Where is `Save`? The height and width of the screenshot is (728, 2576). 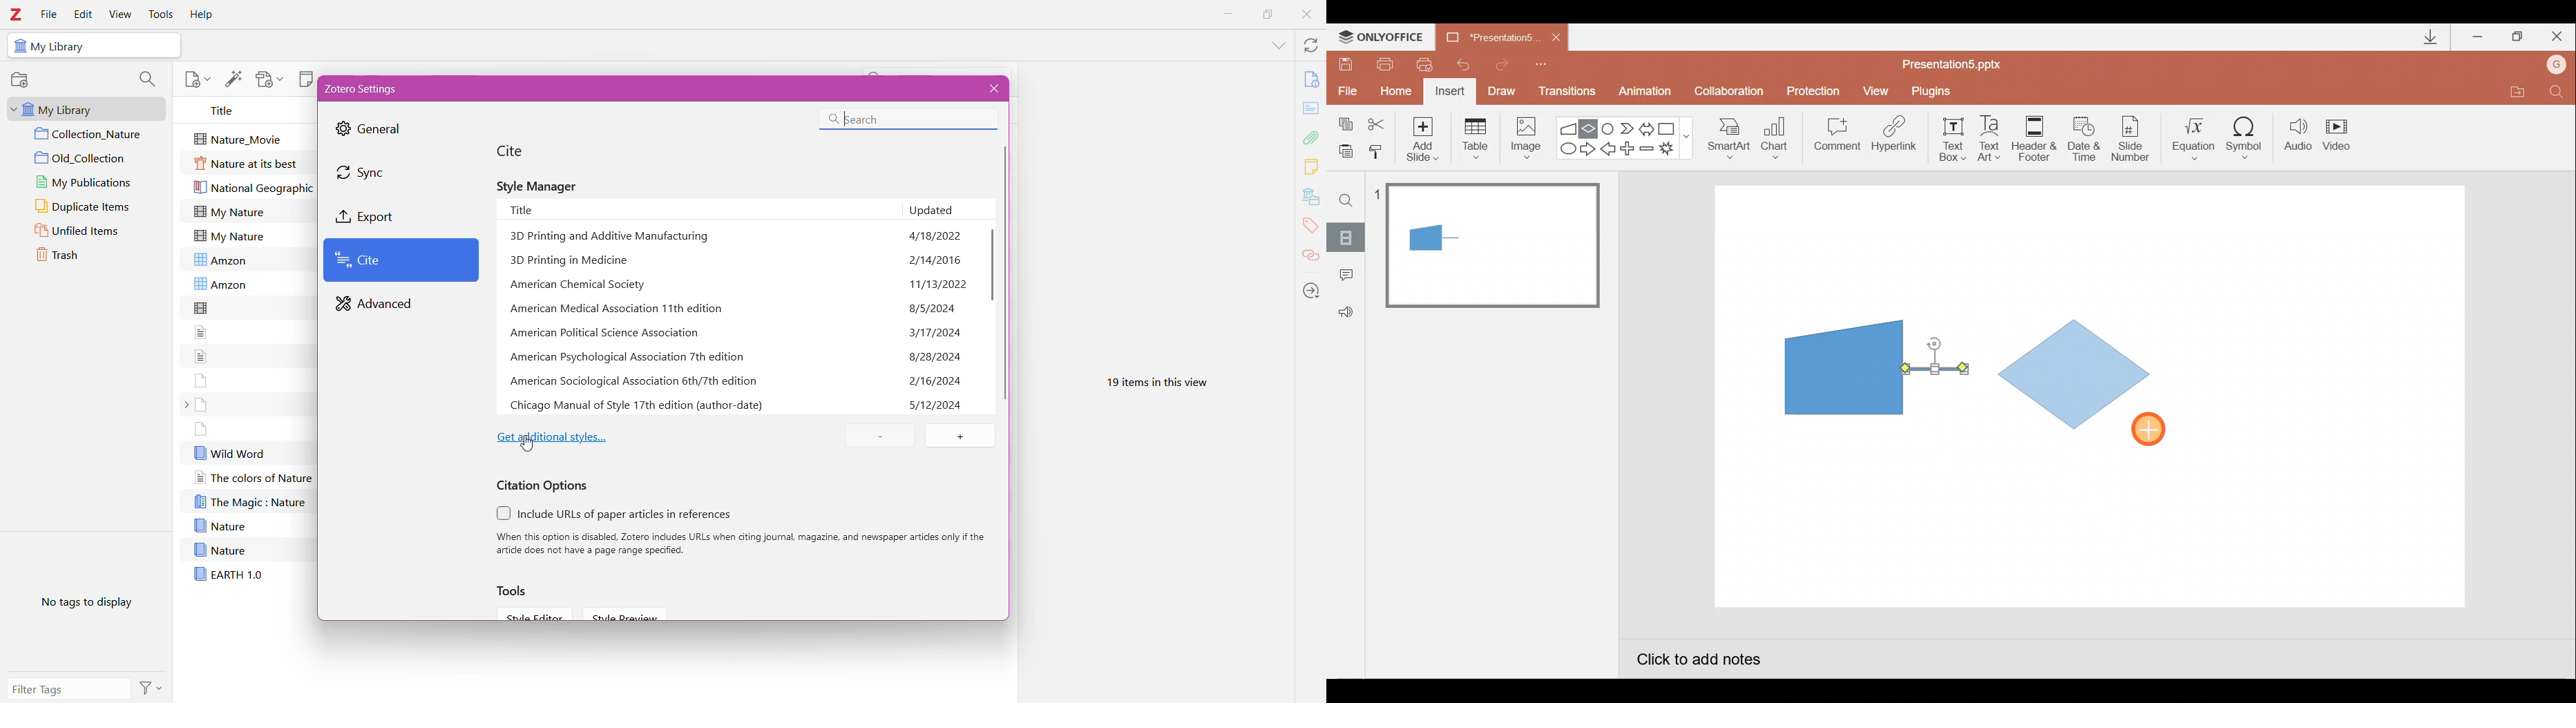
Save is located at coordinates (1345, 62).